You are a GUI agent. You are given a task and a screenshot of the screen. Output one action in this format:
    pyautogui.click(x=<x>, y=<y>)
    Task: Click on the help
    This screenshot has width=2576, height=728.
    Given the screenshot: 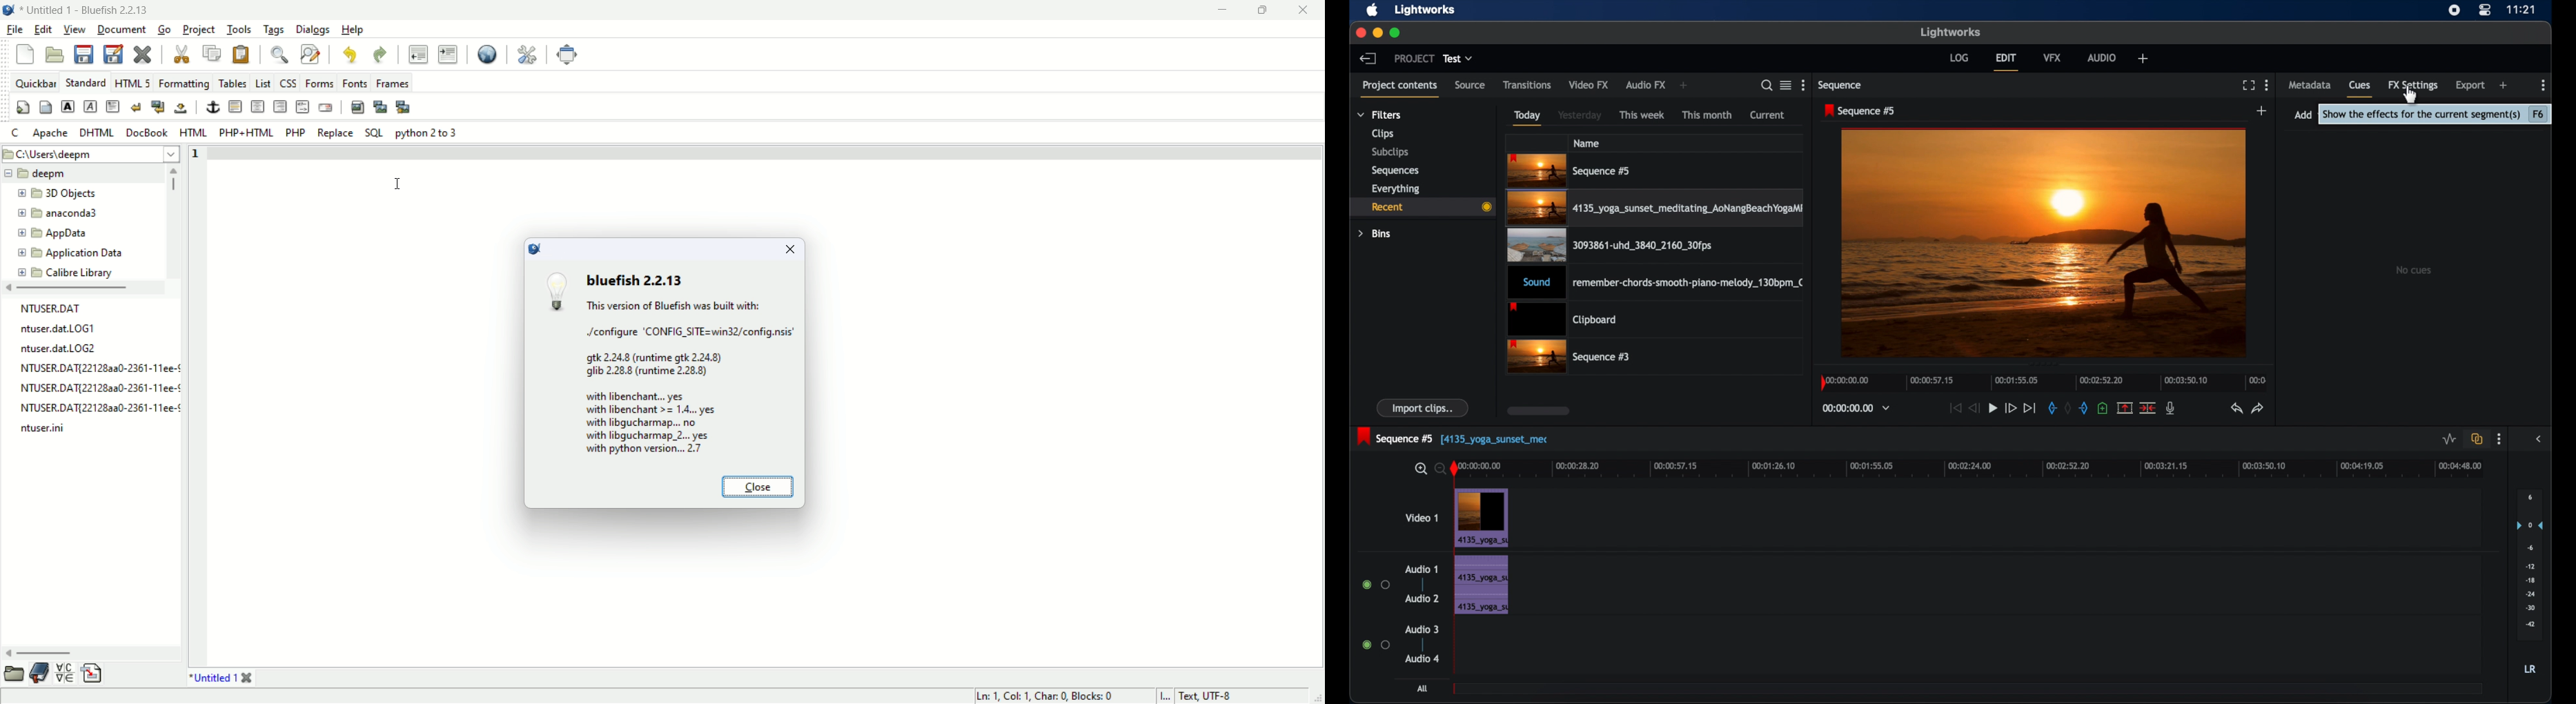 What is the action you would take?
    pyautogui.click(x=355, y=28)
    